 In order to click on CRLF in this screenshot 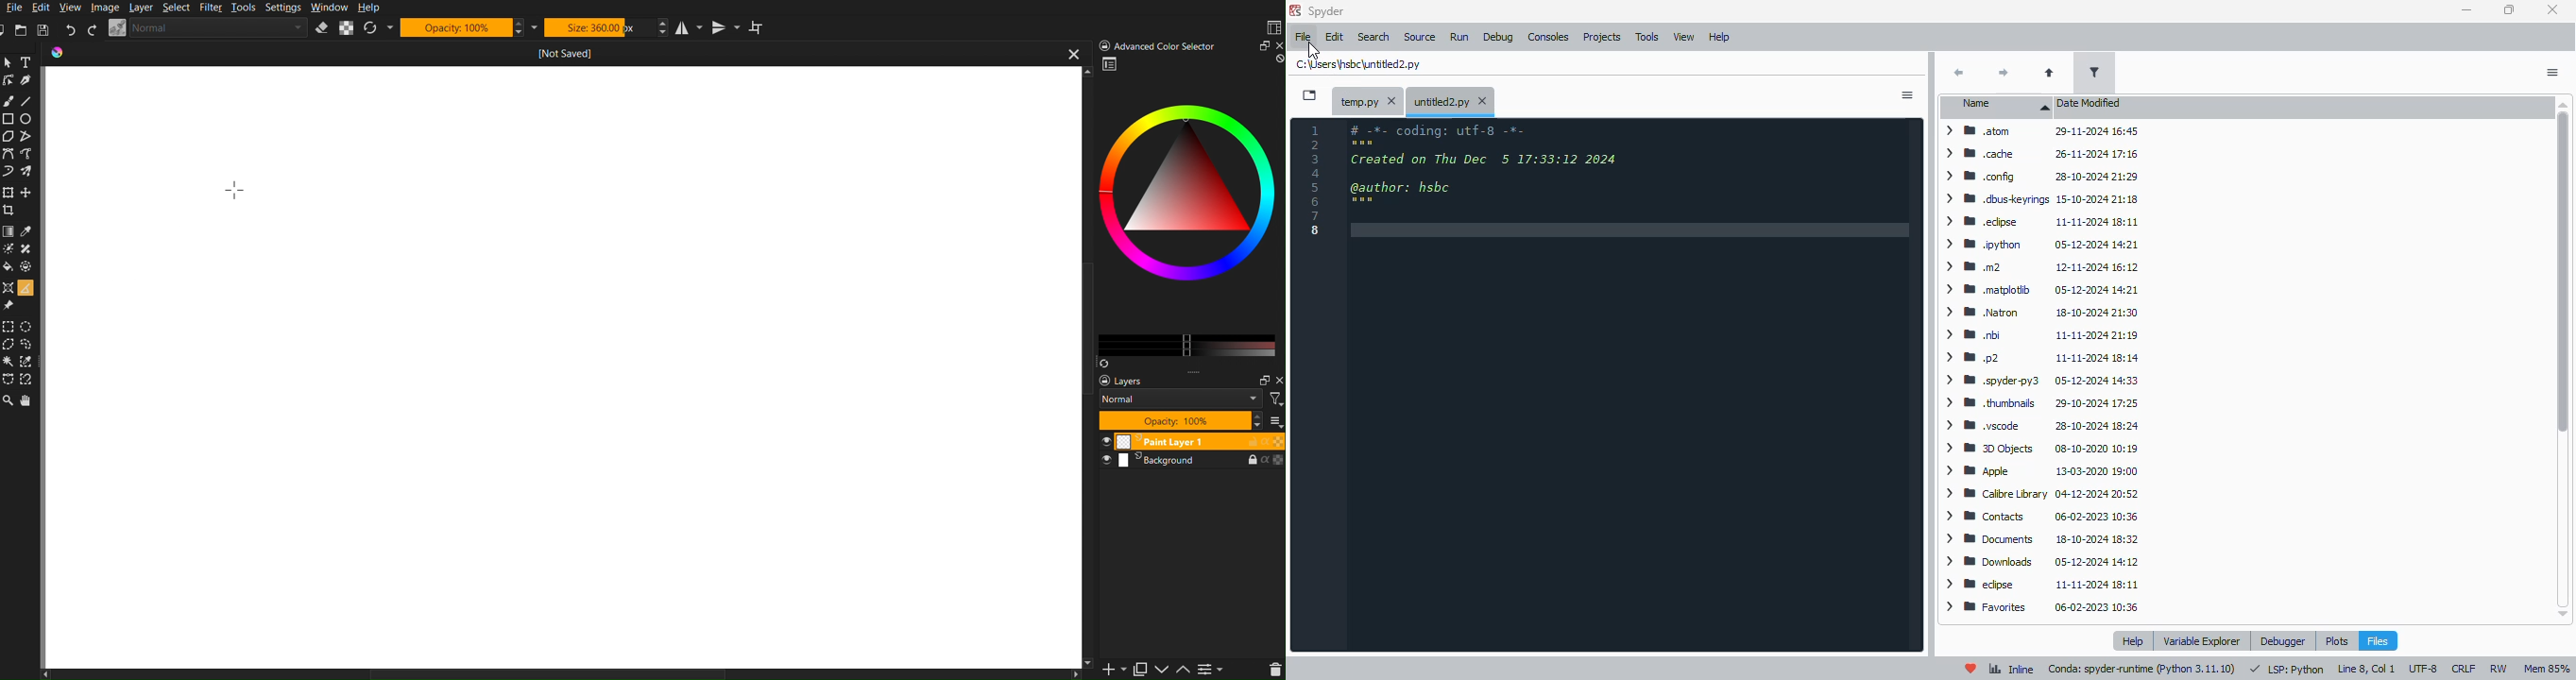, I will do `click(2464, 669)`.